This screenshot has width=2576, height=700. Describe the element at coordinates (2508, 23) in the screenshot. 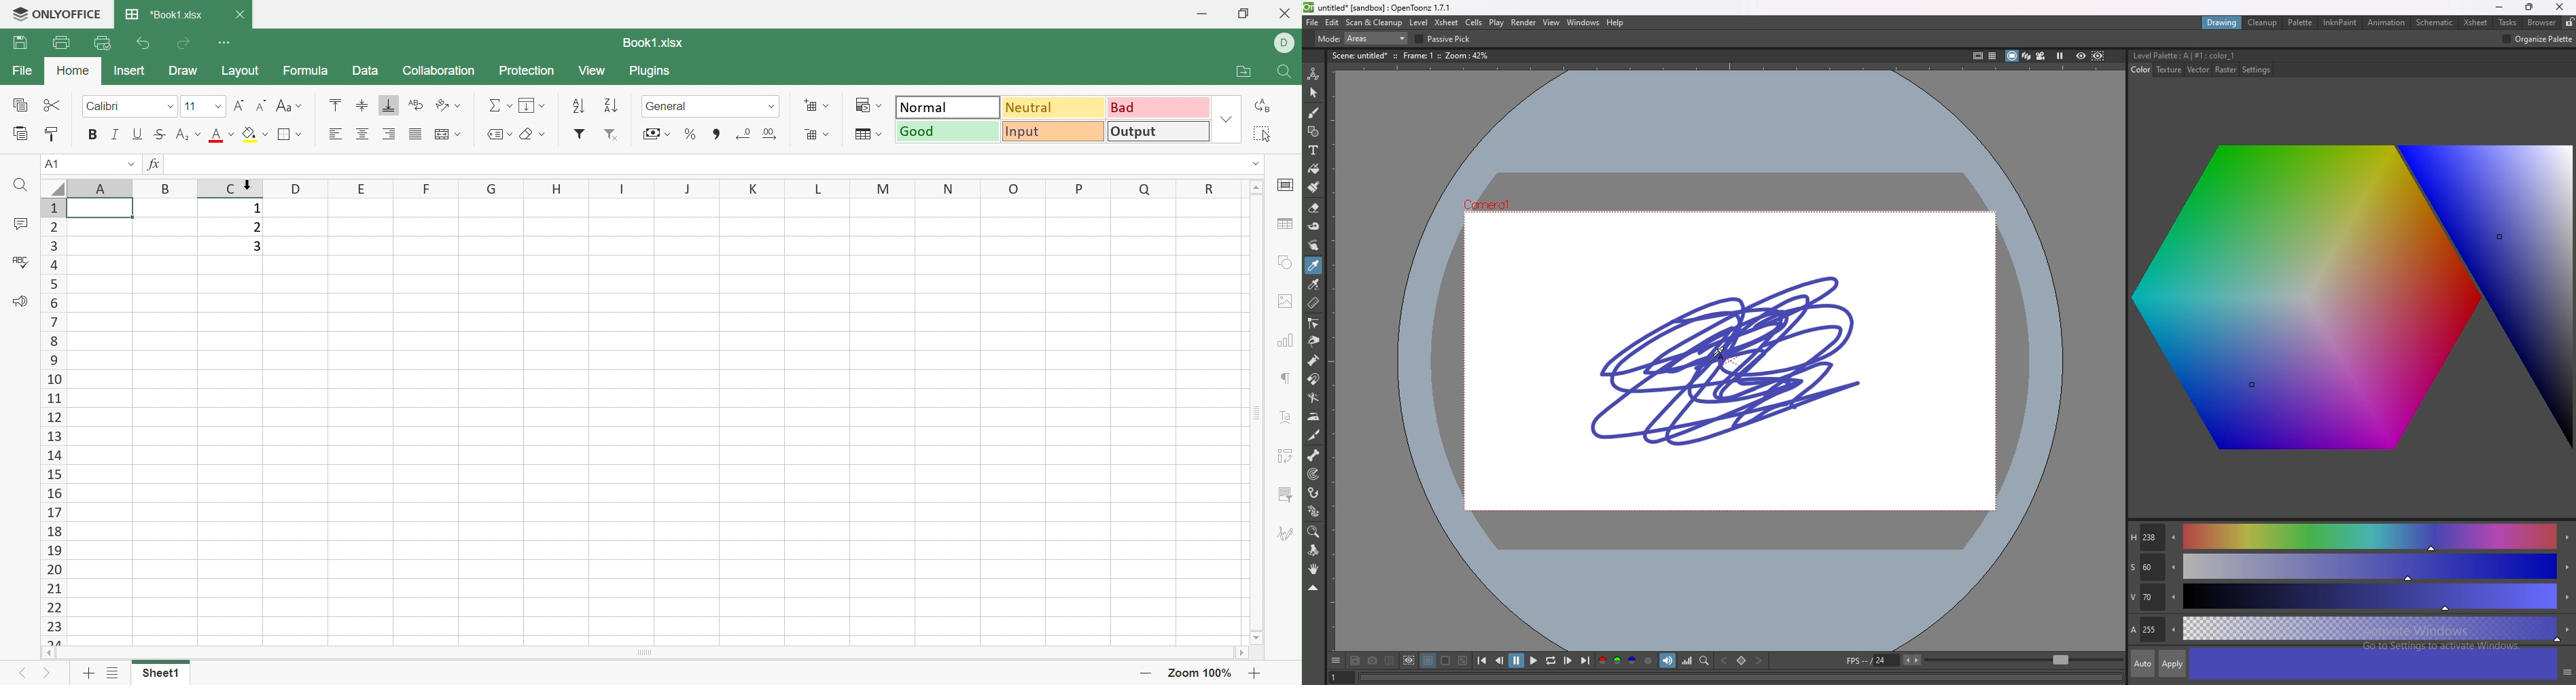

I see `tasks` at that location.